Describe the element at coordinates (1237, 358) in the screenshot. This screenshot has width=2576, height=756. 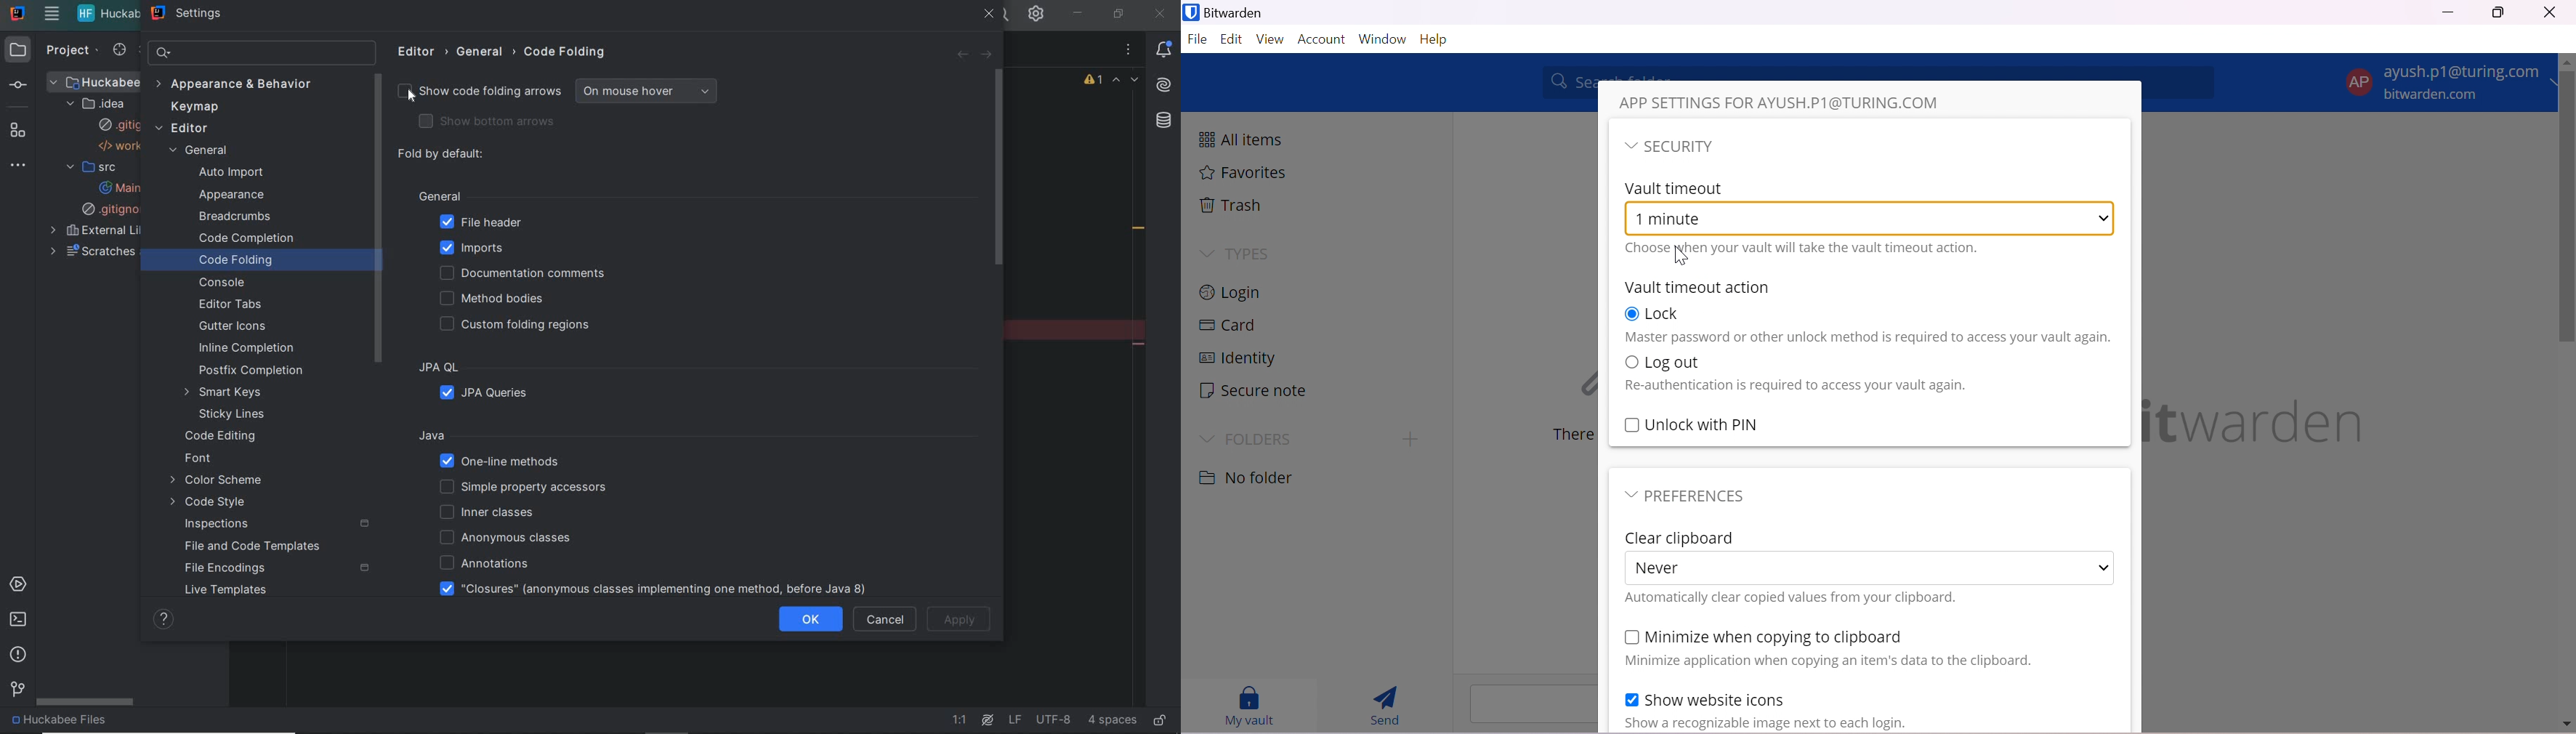
I see `Identity` at that location.